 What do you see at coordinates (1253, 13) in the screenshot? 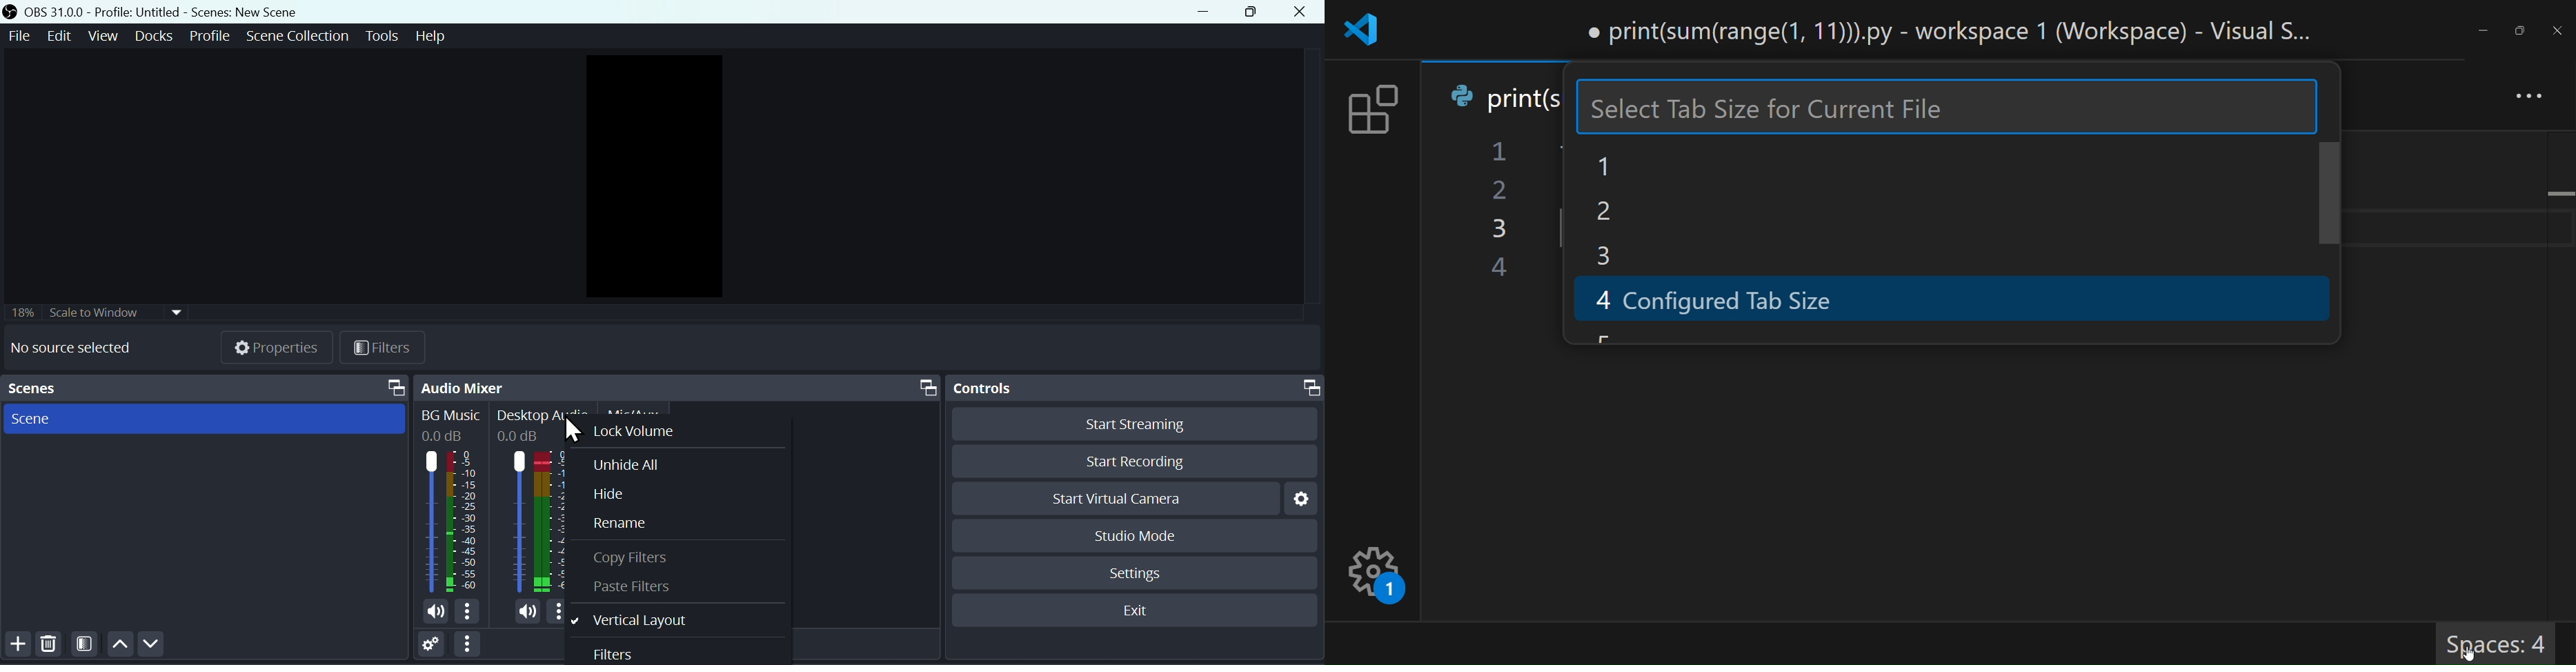
I see `maximise` at bounding box center [1253, 13].